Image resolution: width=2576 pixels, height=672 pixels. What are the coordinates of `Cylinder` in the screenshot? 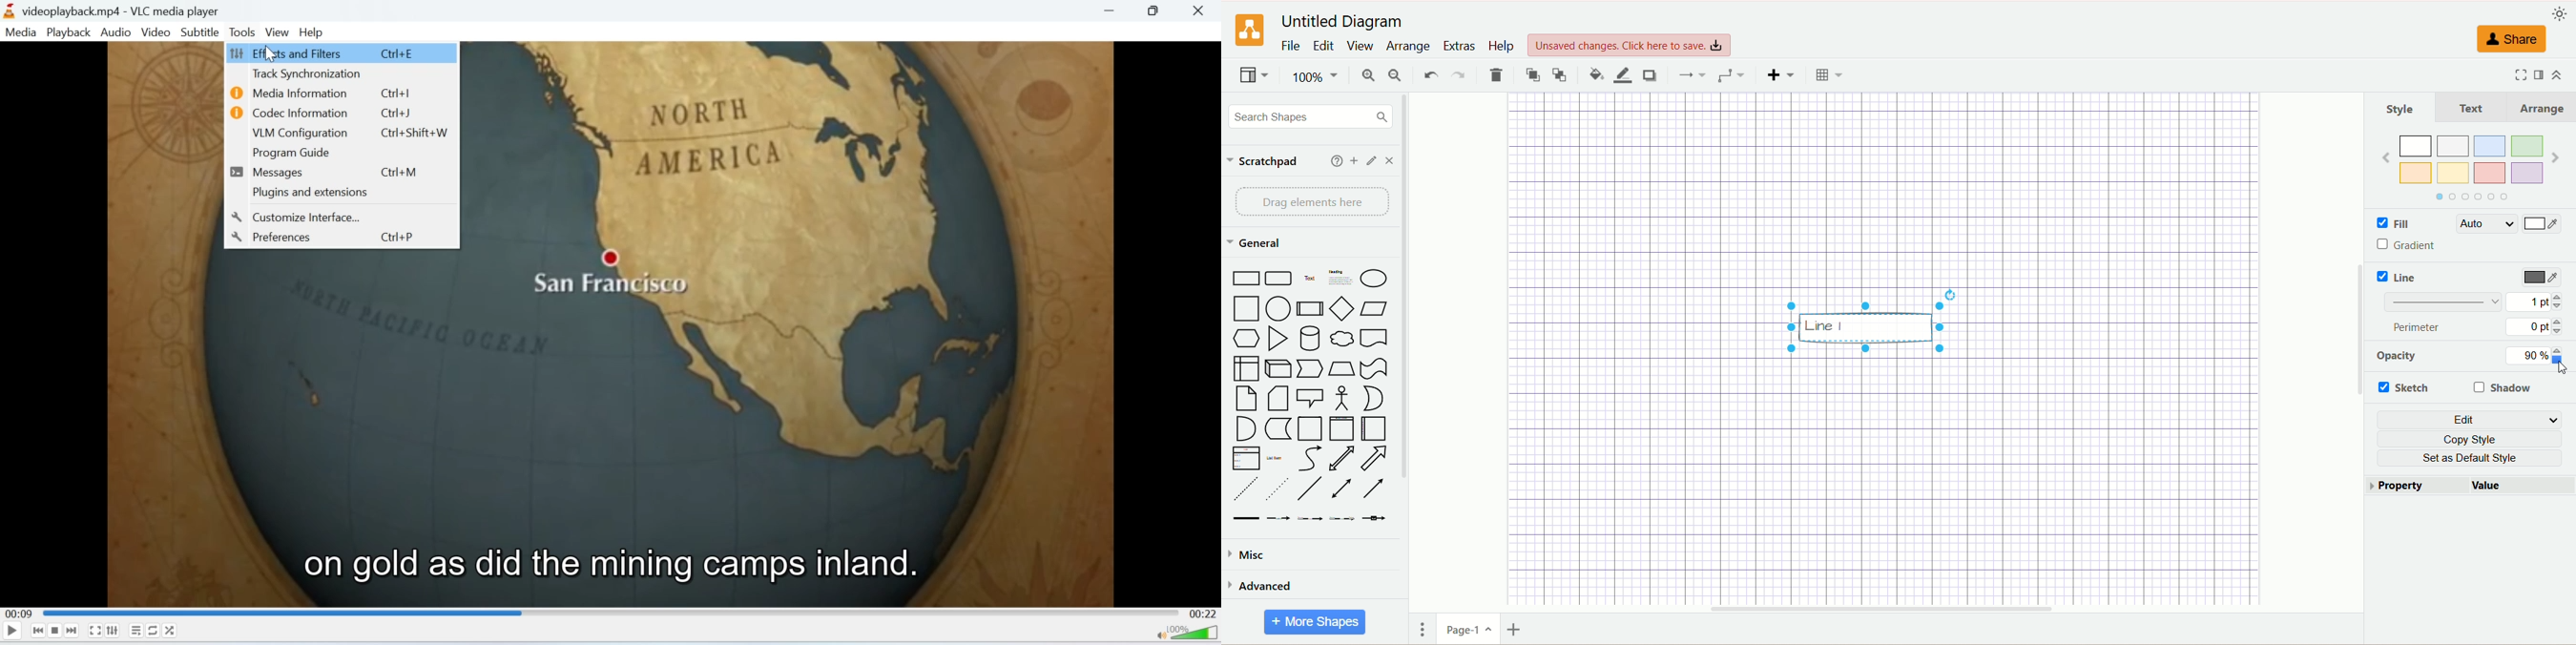 It's located at (1309, 338).